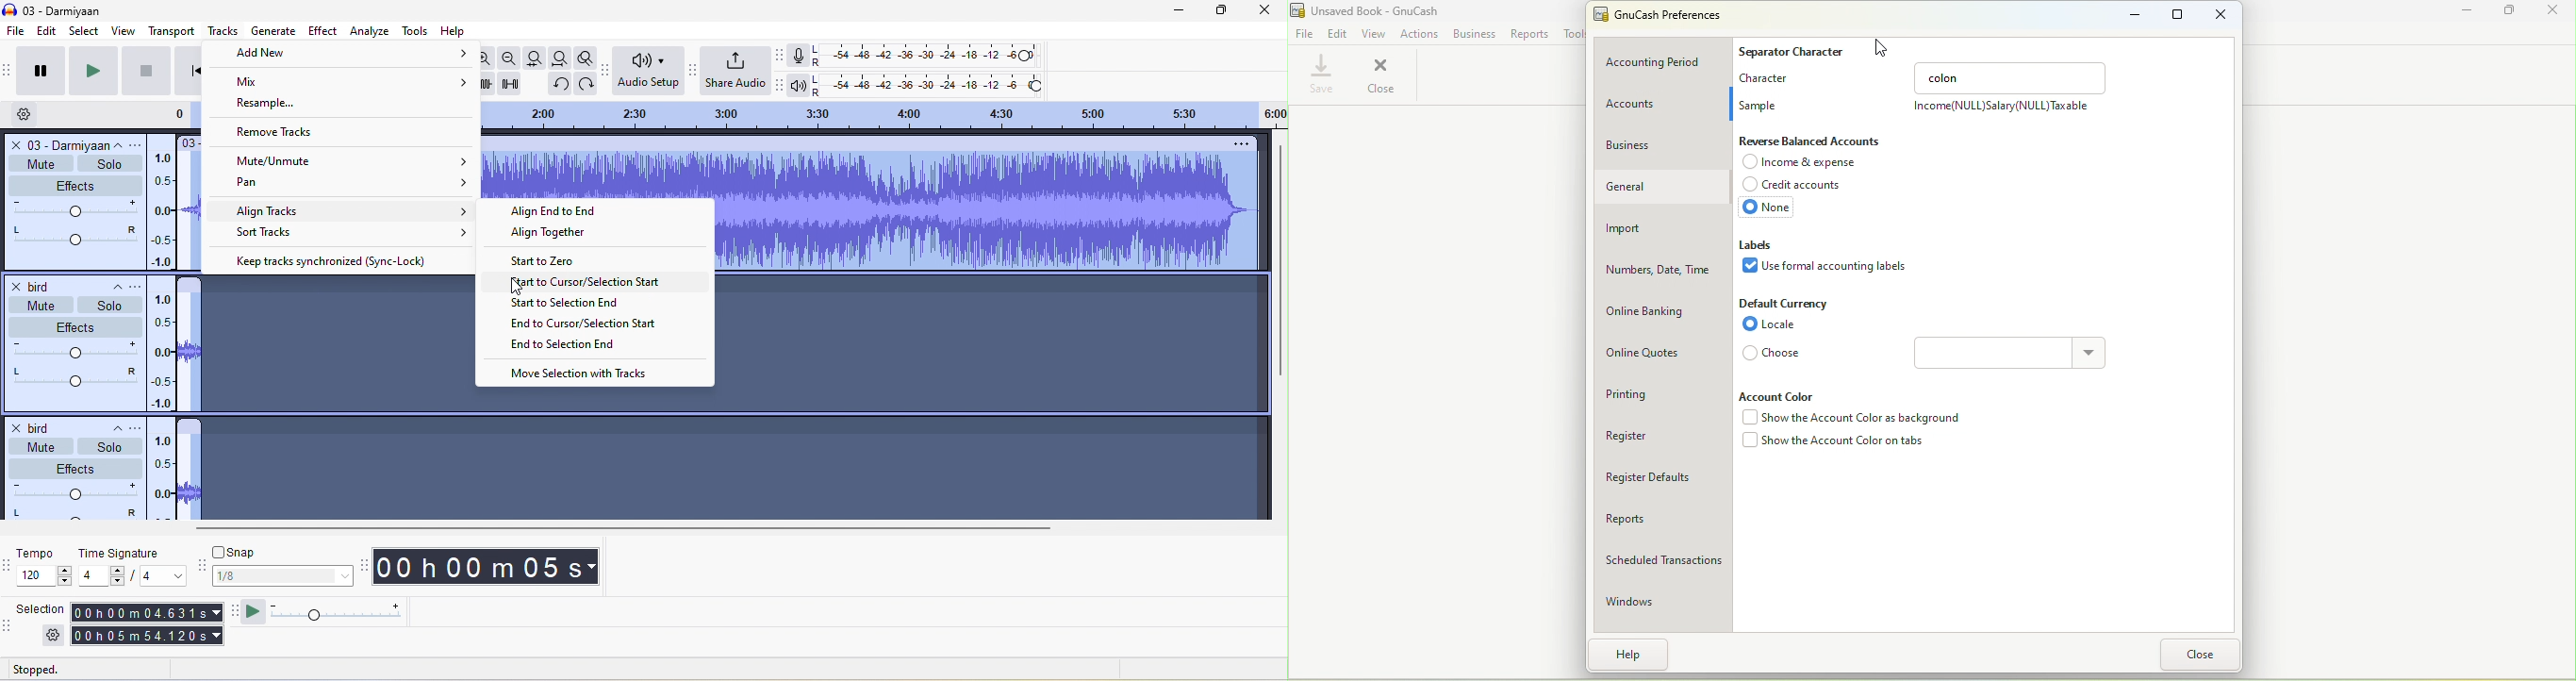 The image size is (2576, 700). I want to click on file selection to width, so click(537, 58).